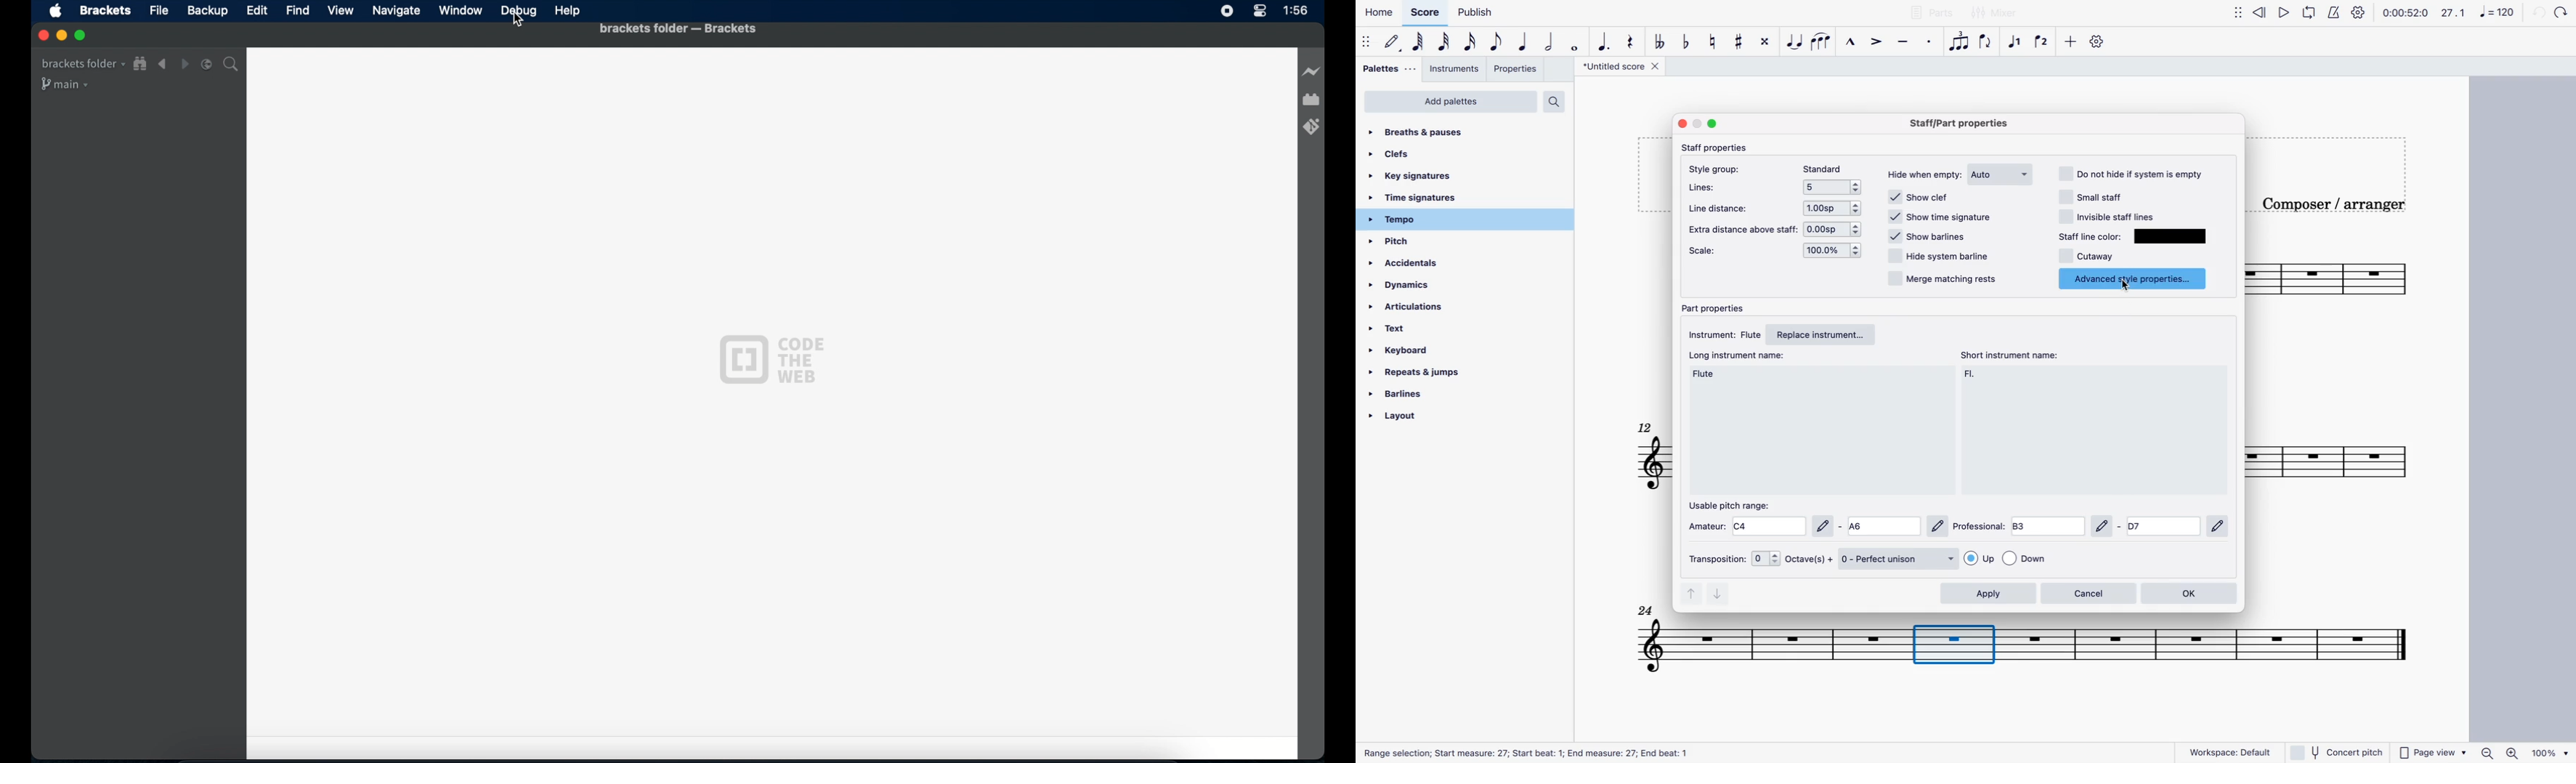 This screenshot has height=784, width=2576. Describe the element at coordinates (1823, 42) in the screenshot. I see `slur` at that location.